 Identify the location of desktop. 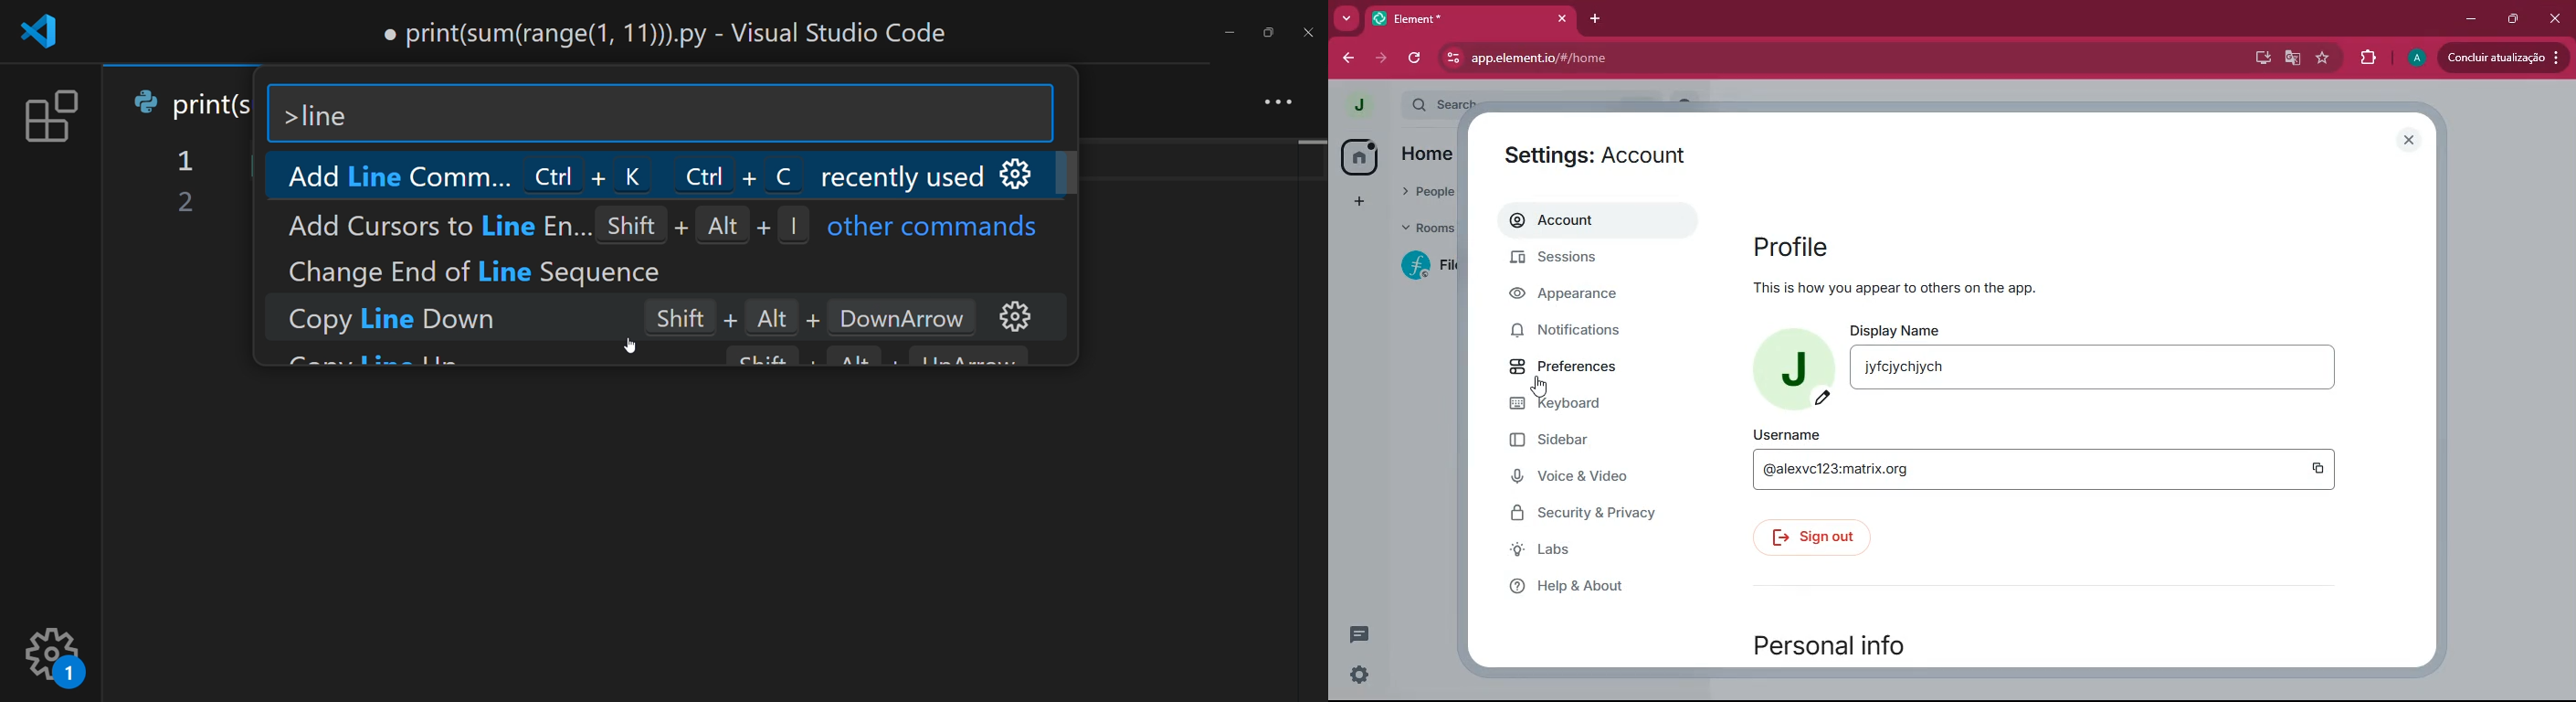
(2260, 58).